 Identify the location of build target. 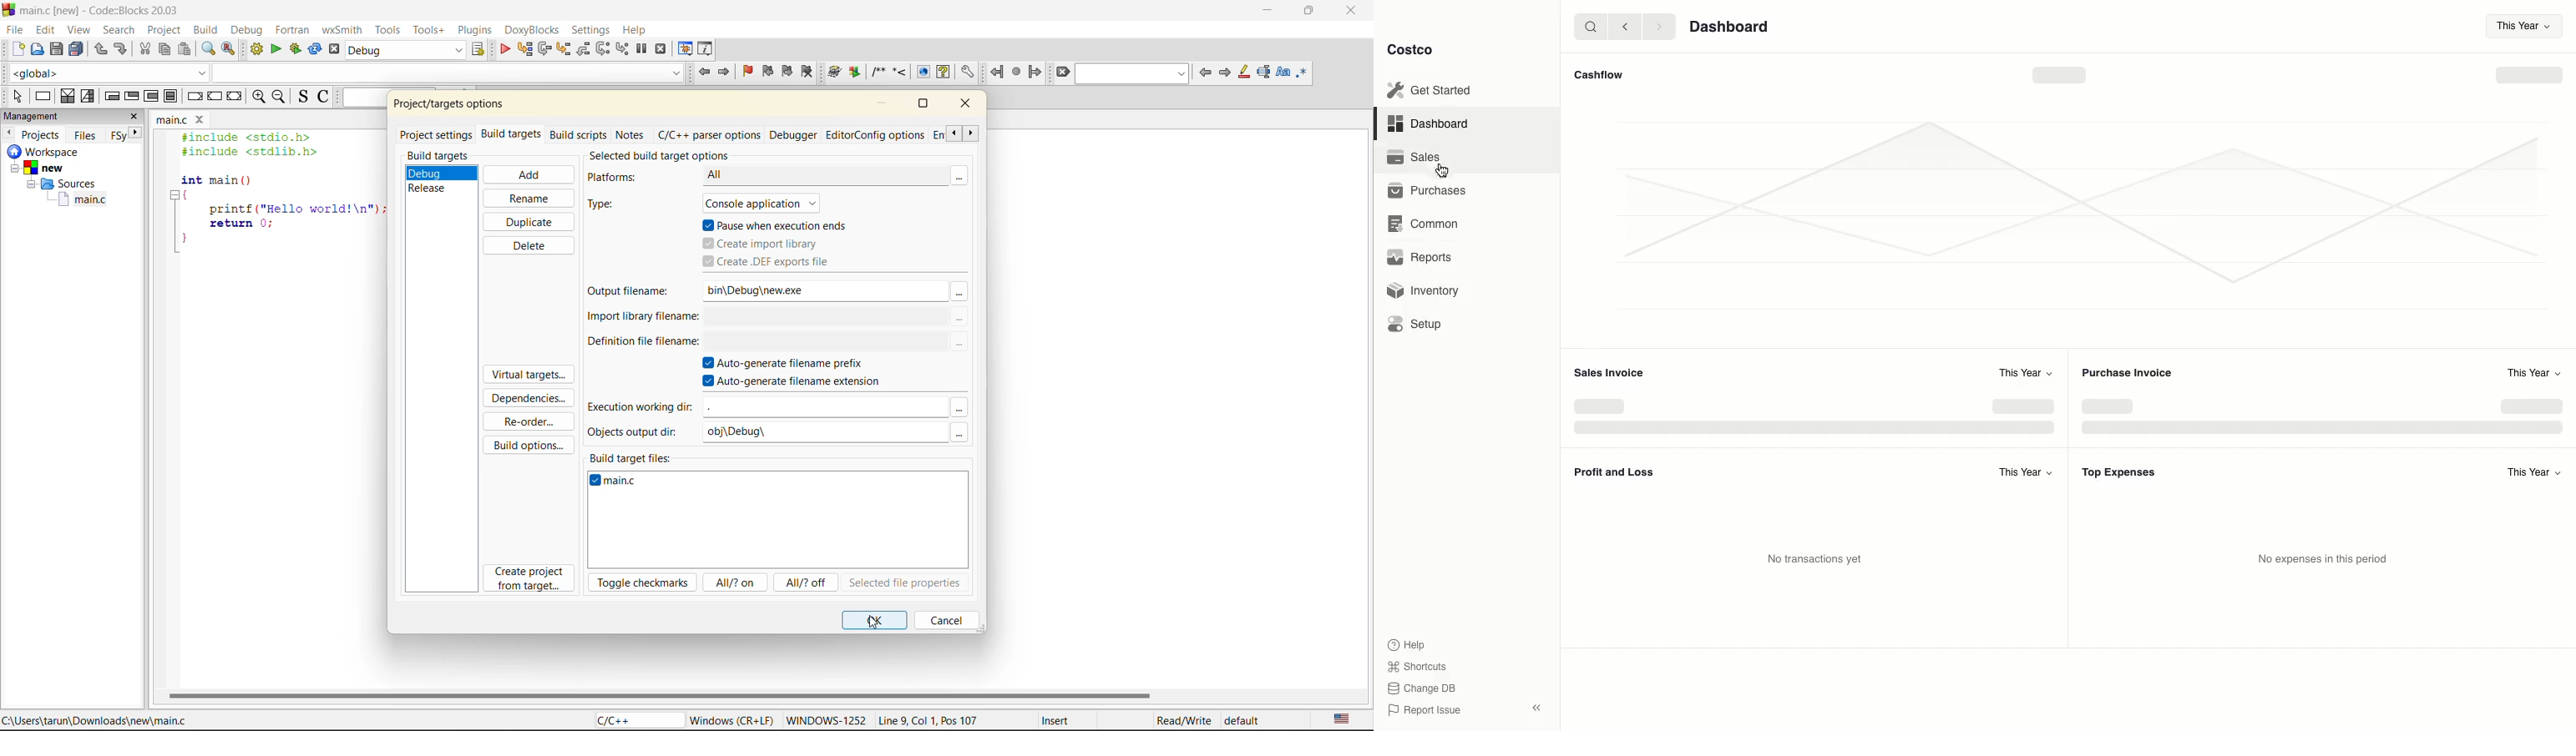
(404, 50).